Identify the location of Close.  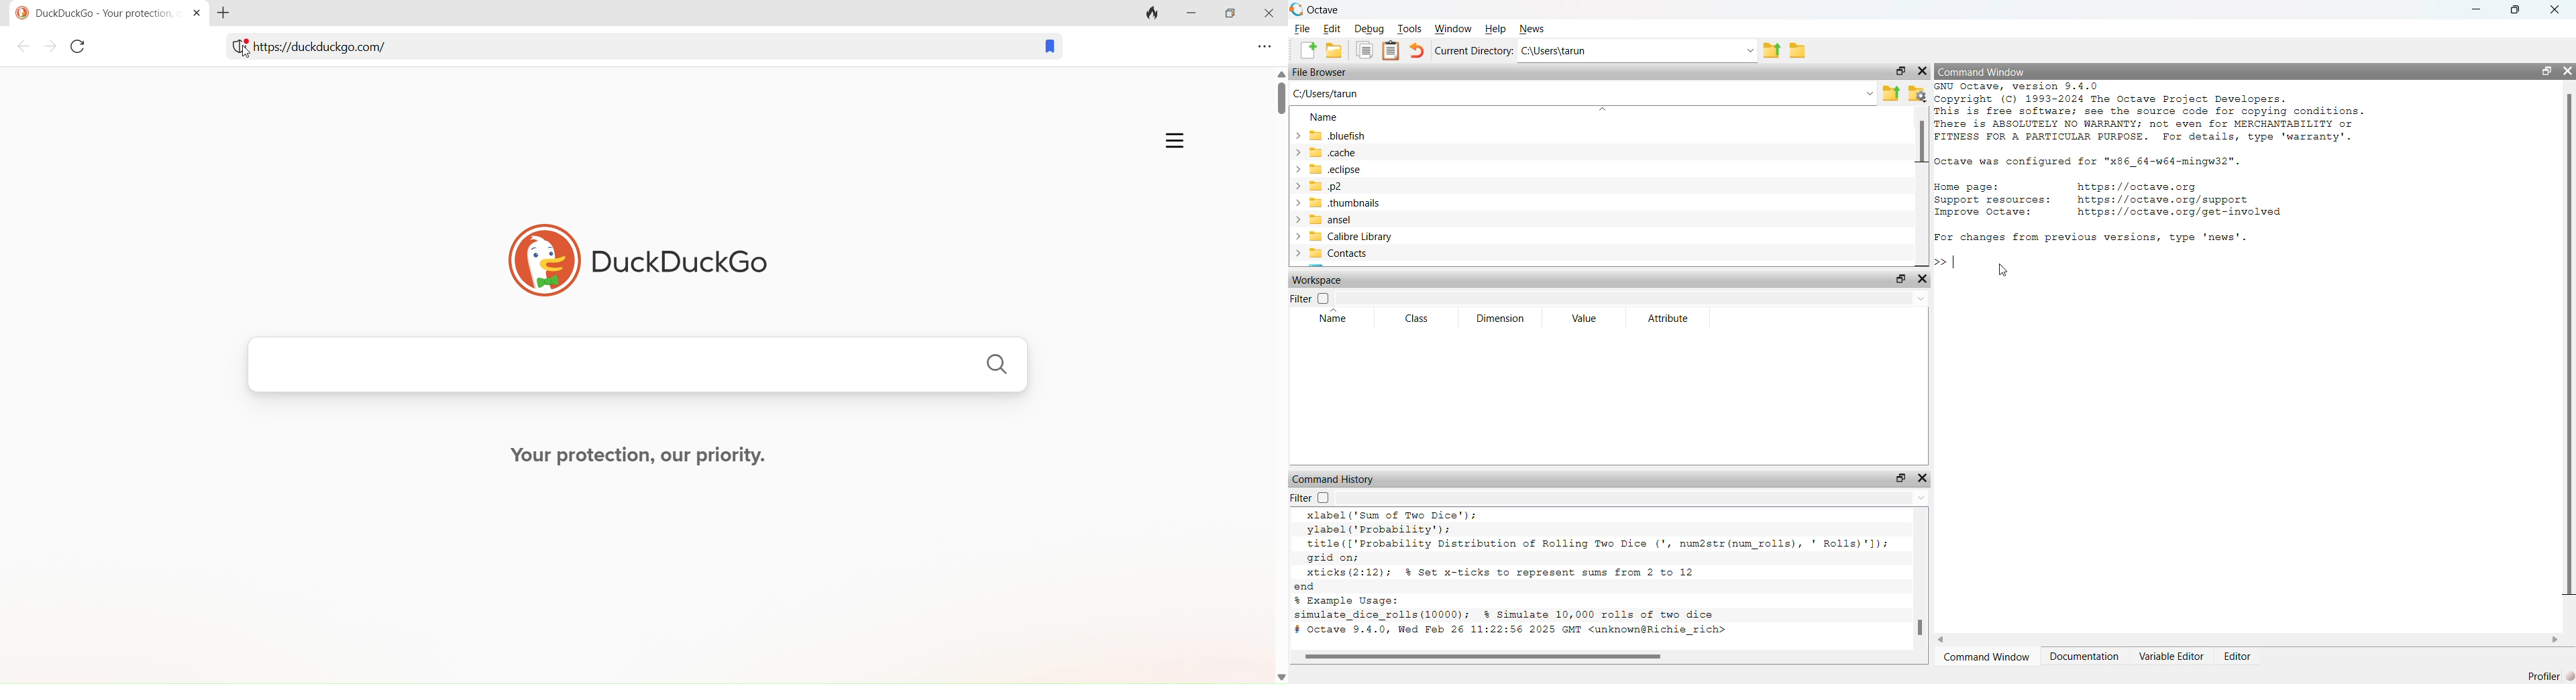
(2568, 73).